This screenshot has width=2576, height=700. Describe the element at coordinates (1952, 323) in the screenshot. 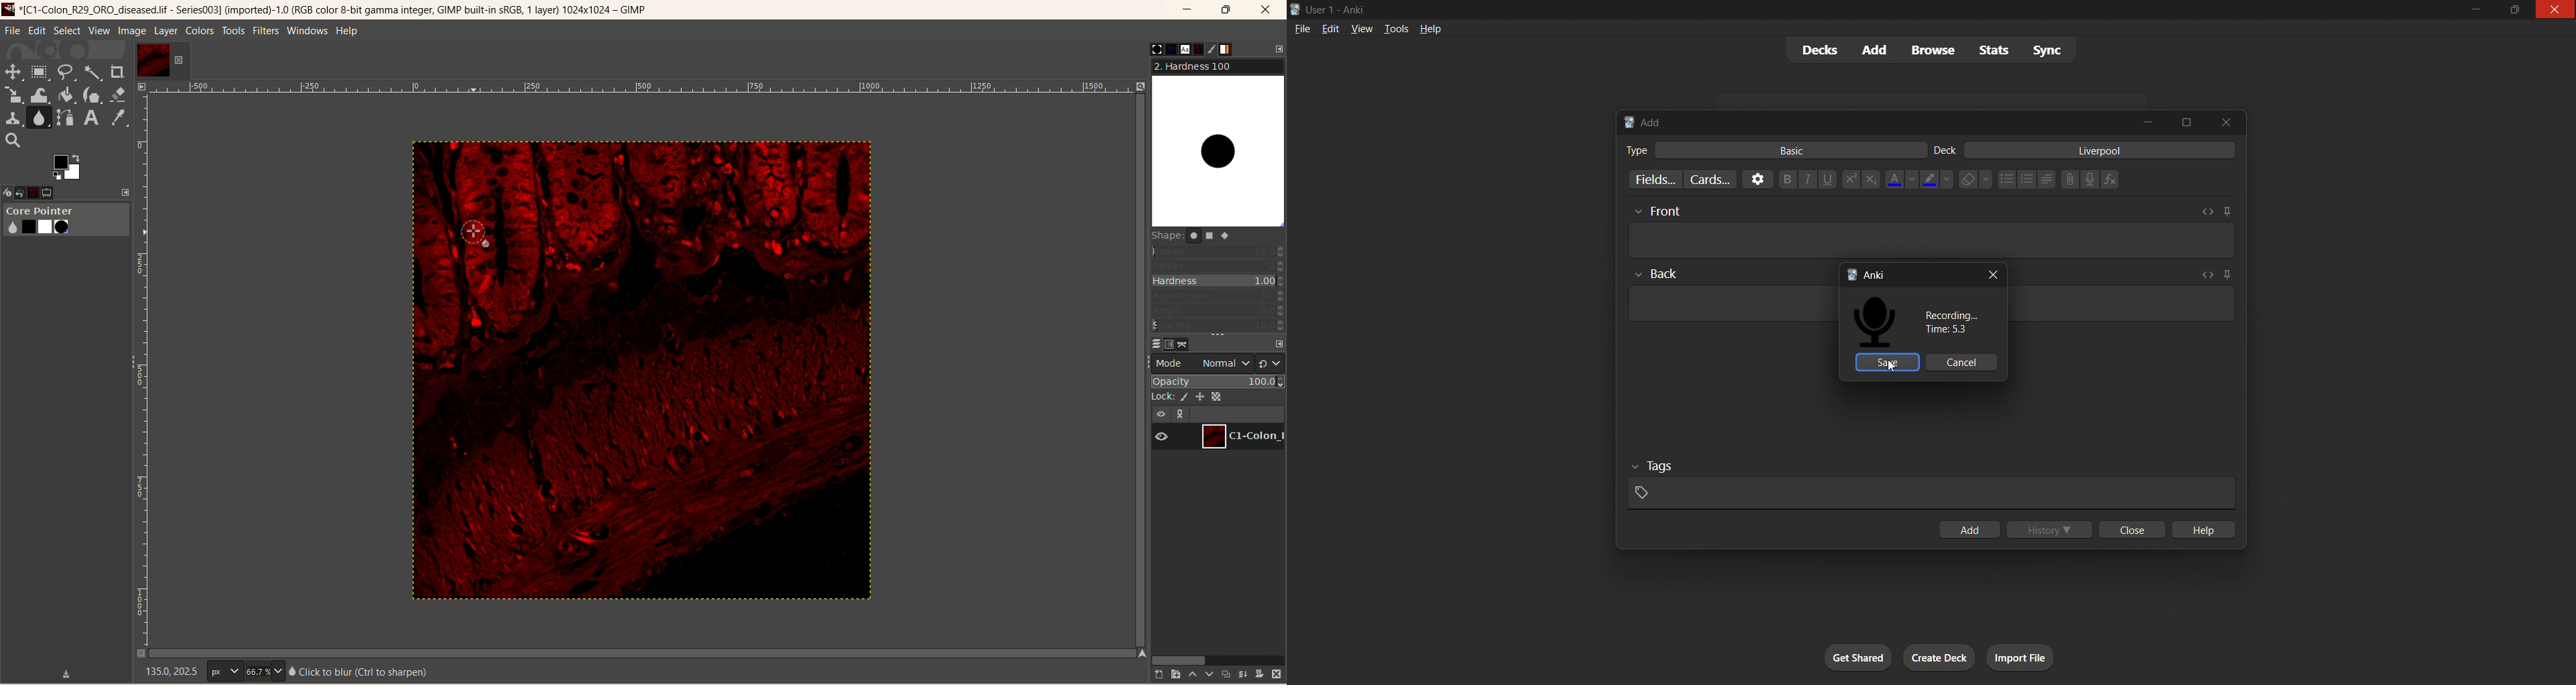

I see `audio recording time` at that location.